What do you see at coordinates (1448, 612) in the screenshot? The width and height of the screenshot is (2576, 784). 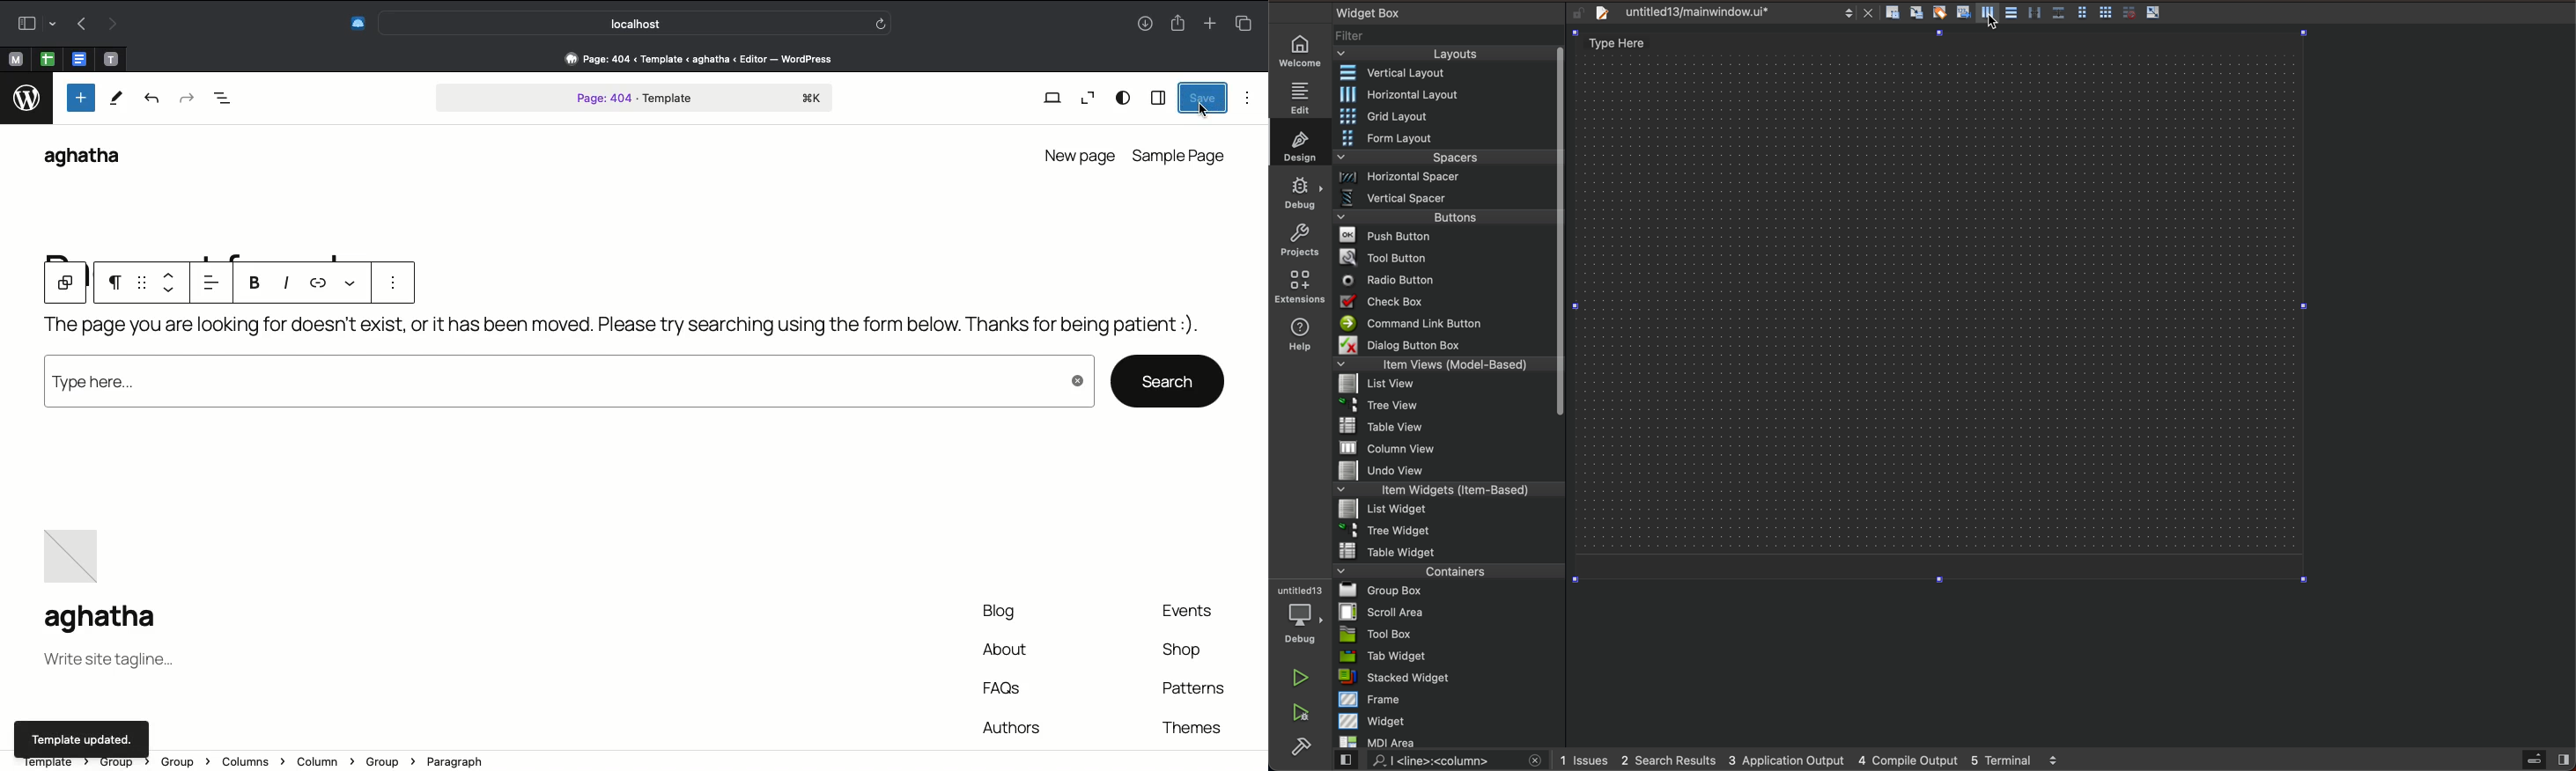 I see `scroll area` at bounding box center [1448, 612].